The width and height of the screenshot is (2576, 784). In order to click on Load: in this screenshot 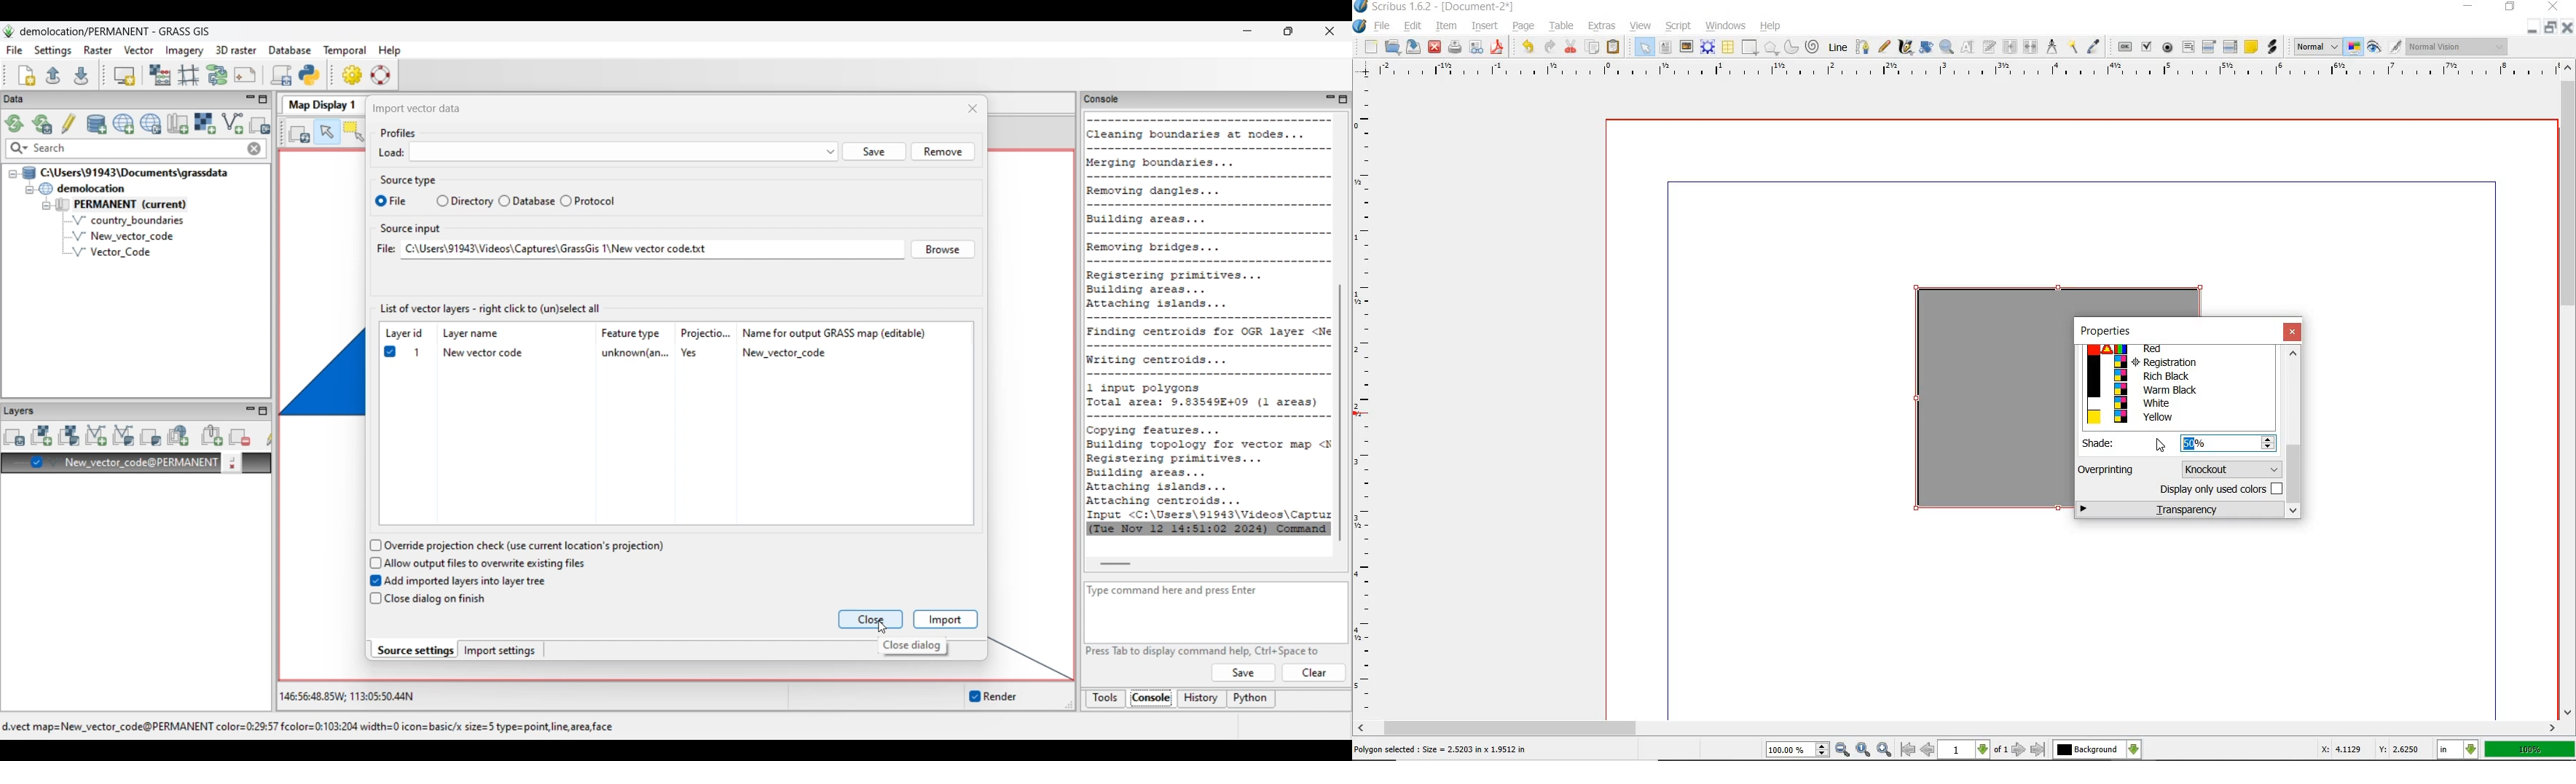, I will do `click(392, 154)`.